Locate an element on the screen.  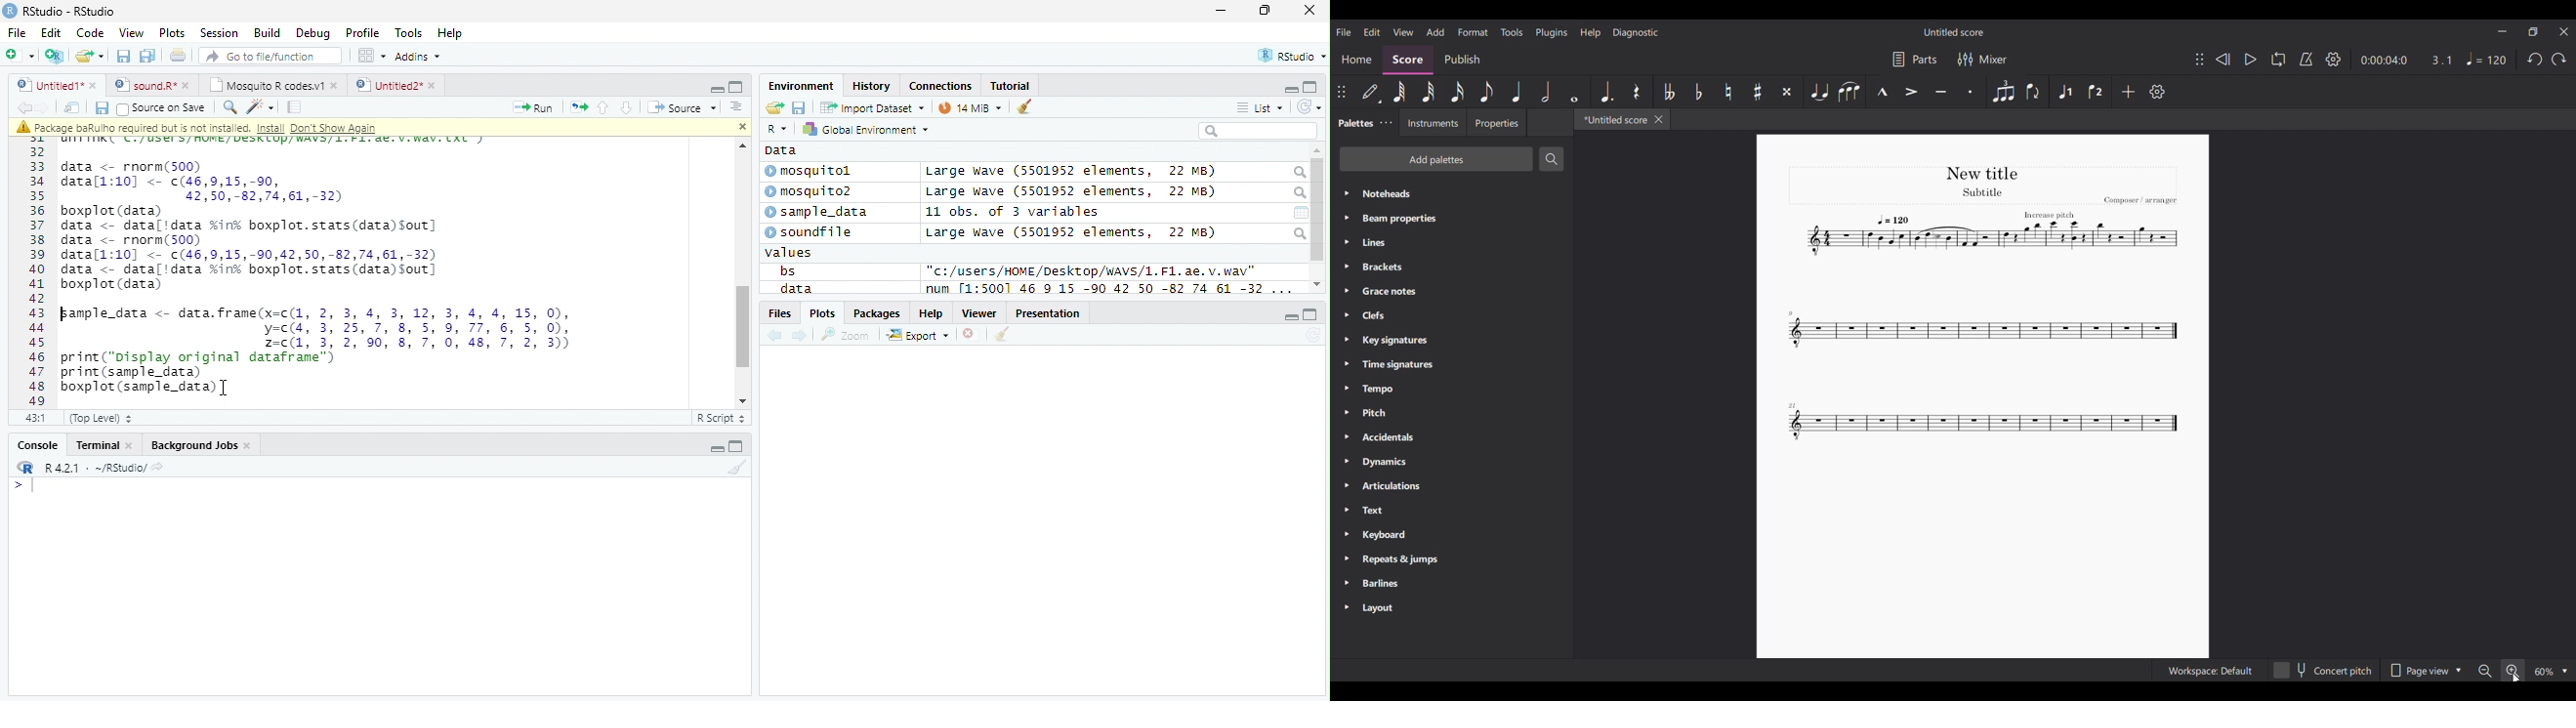
minimize is located at coordinates (1291, 315).